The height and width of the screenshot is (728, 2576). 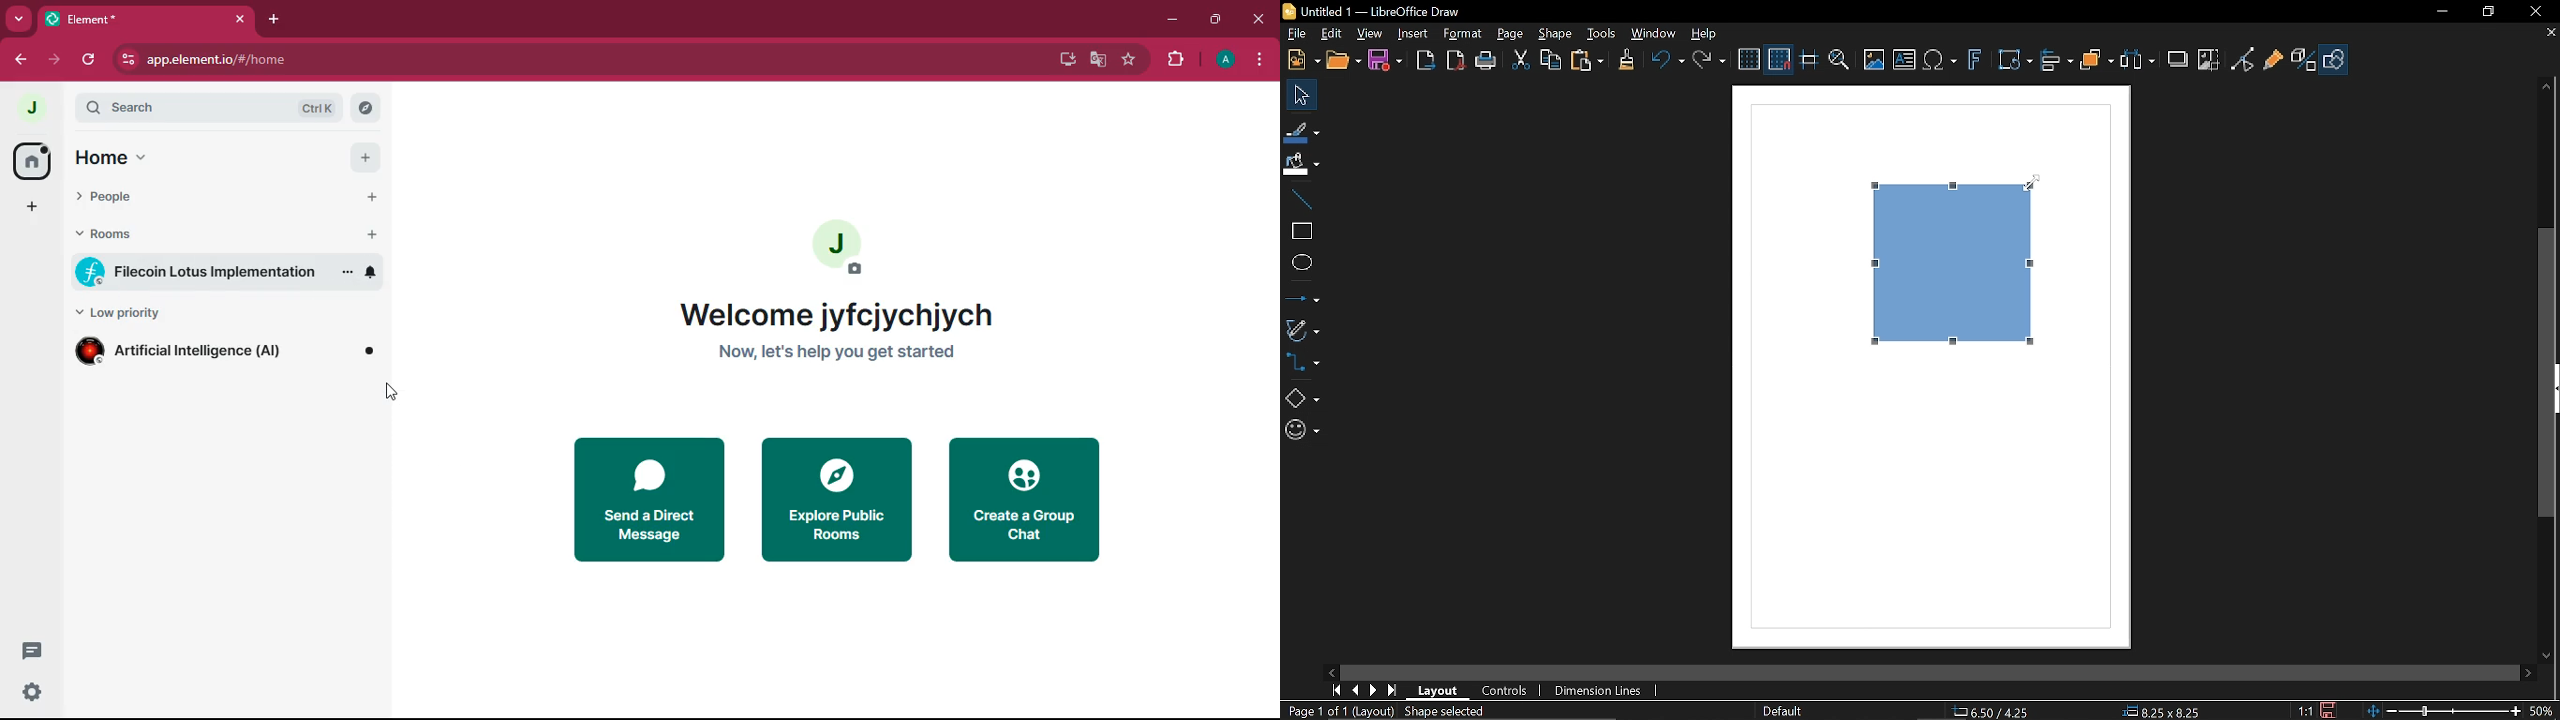 I want to click on 50% (current zoom level), so click(x=2545, y=709).